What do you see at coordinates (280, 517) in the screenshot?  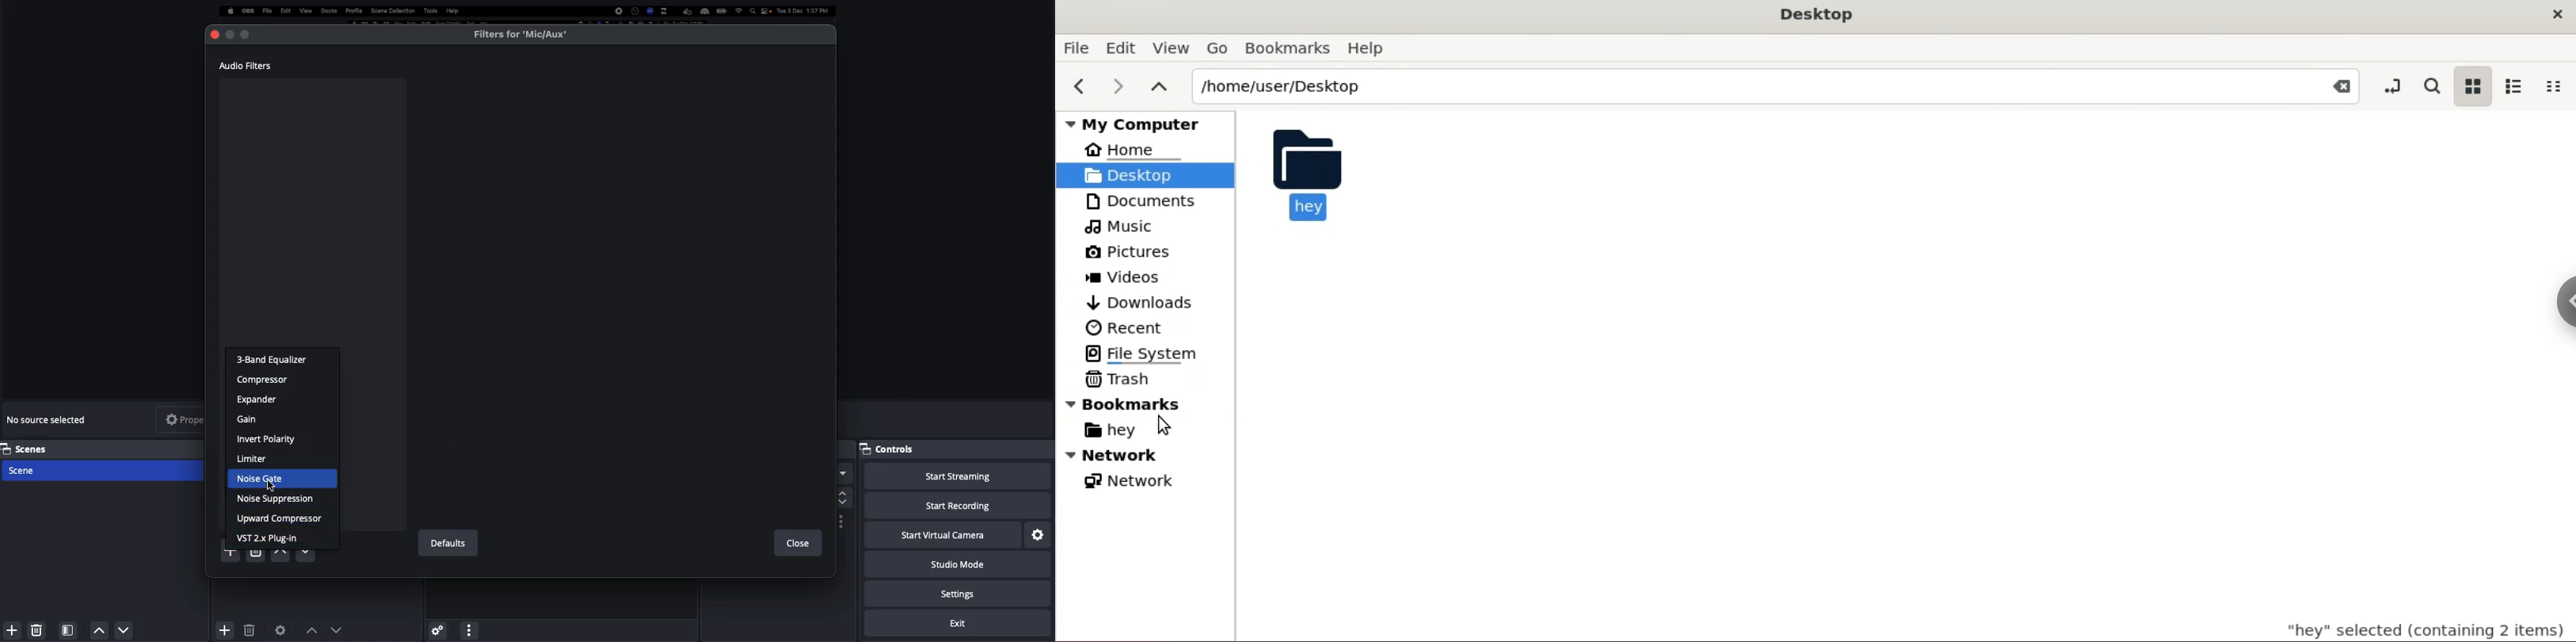 I see `Upward compressor` at bounding box center [280, 517].